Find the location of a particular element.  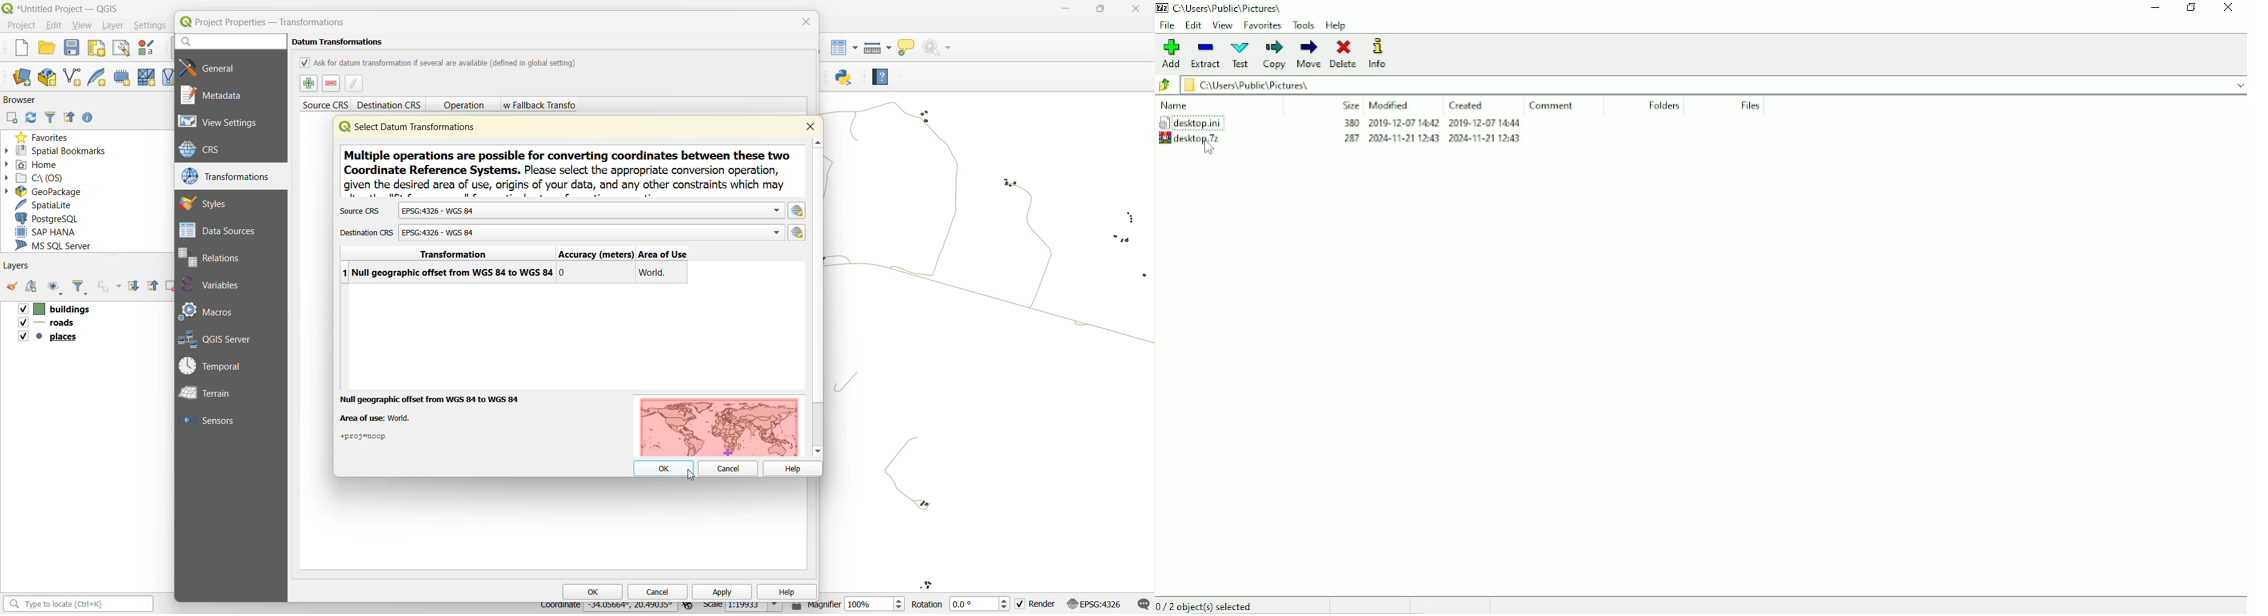

buildings is located at coordinates (54, 309).